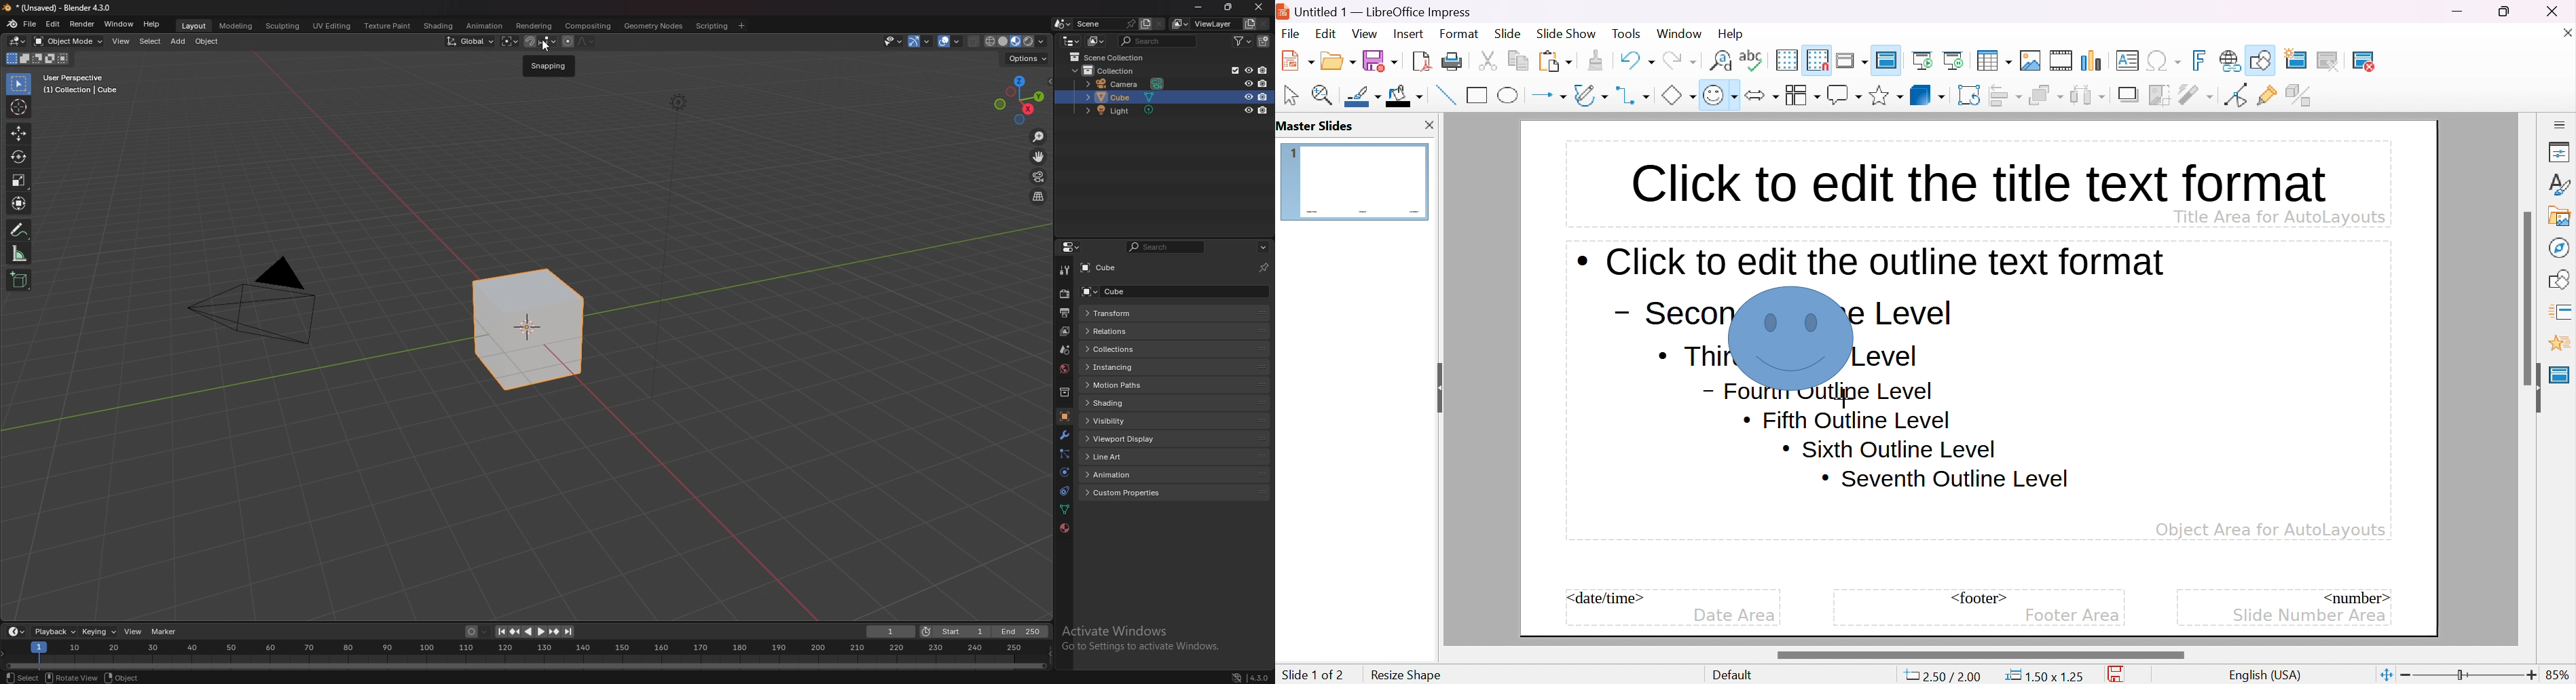 The image size is (2576, 700). Describe the element at coordinates (2372, 61) in the screenshot. I see `delete slide` at that location.